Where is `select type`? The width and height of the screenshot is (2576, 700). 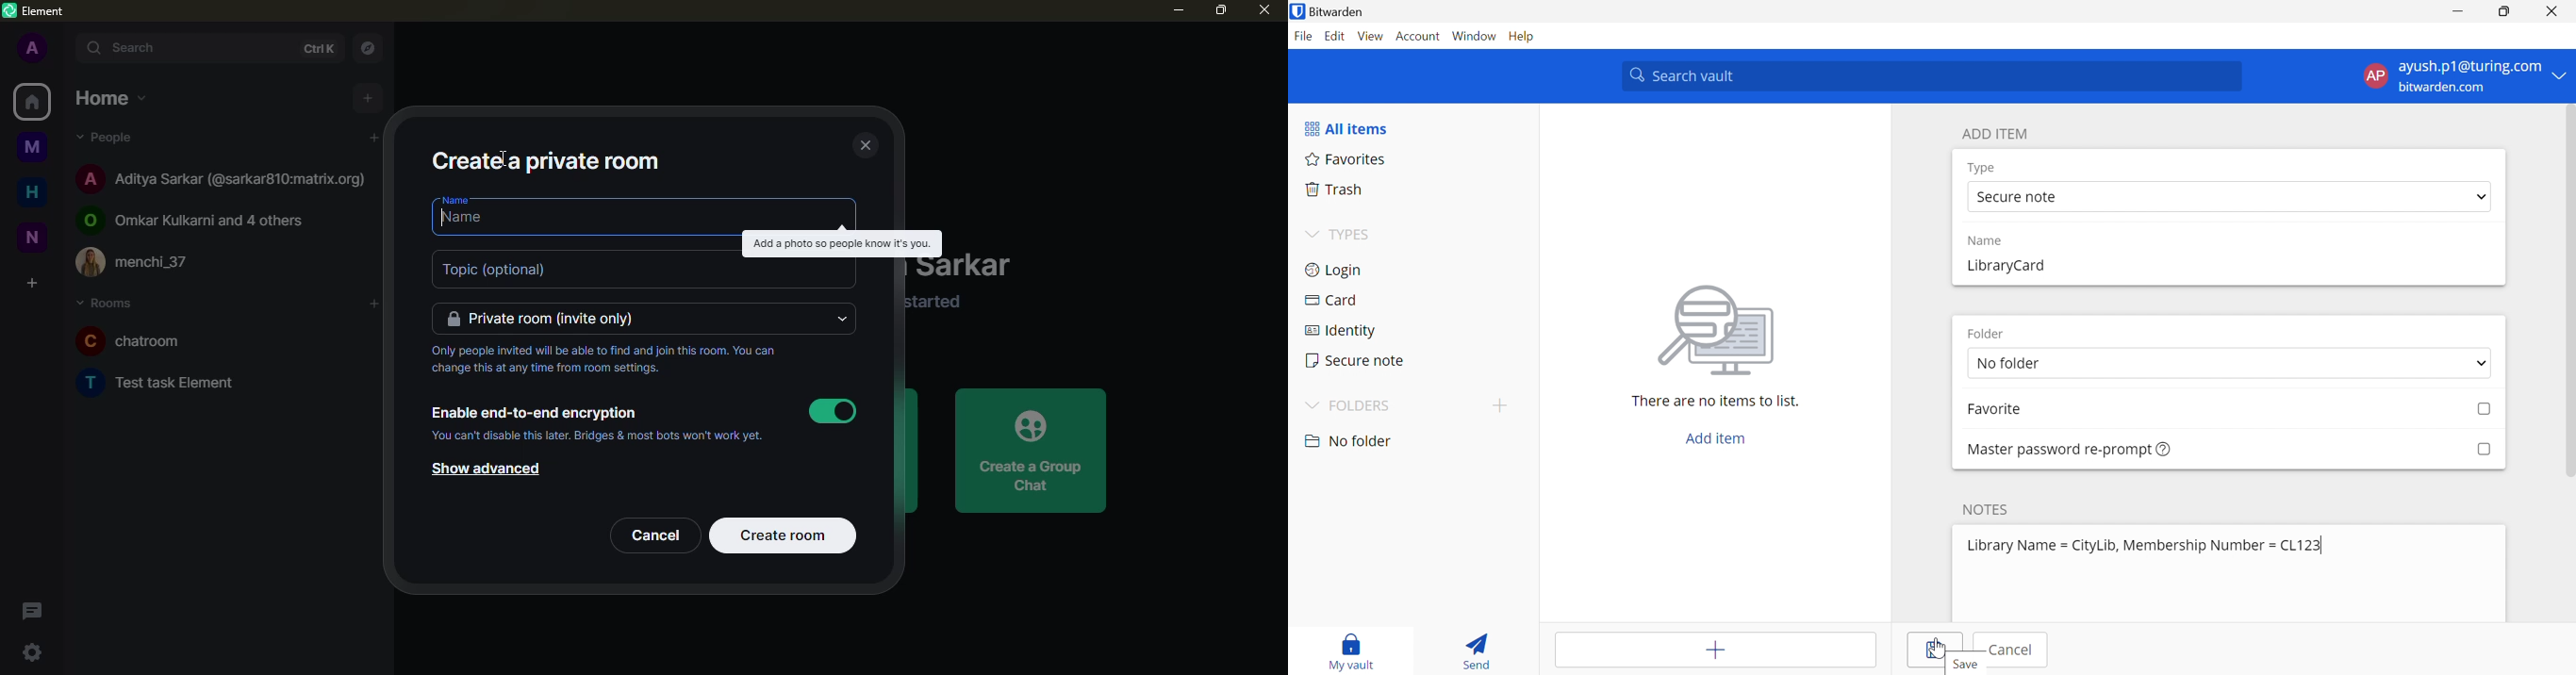
select type is located at coordinates (2230, 197).